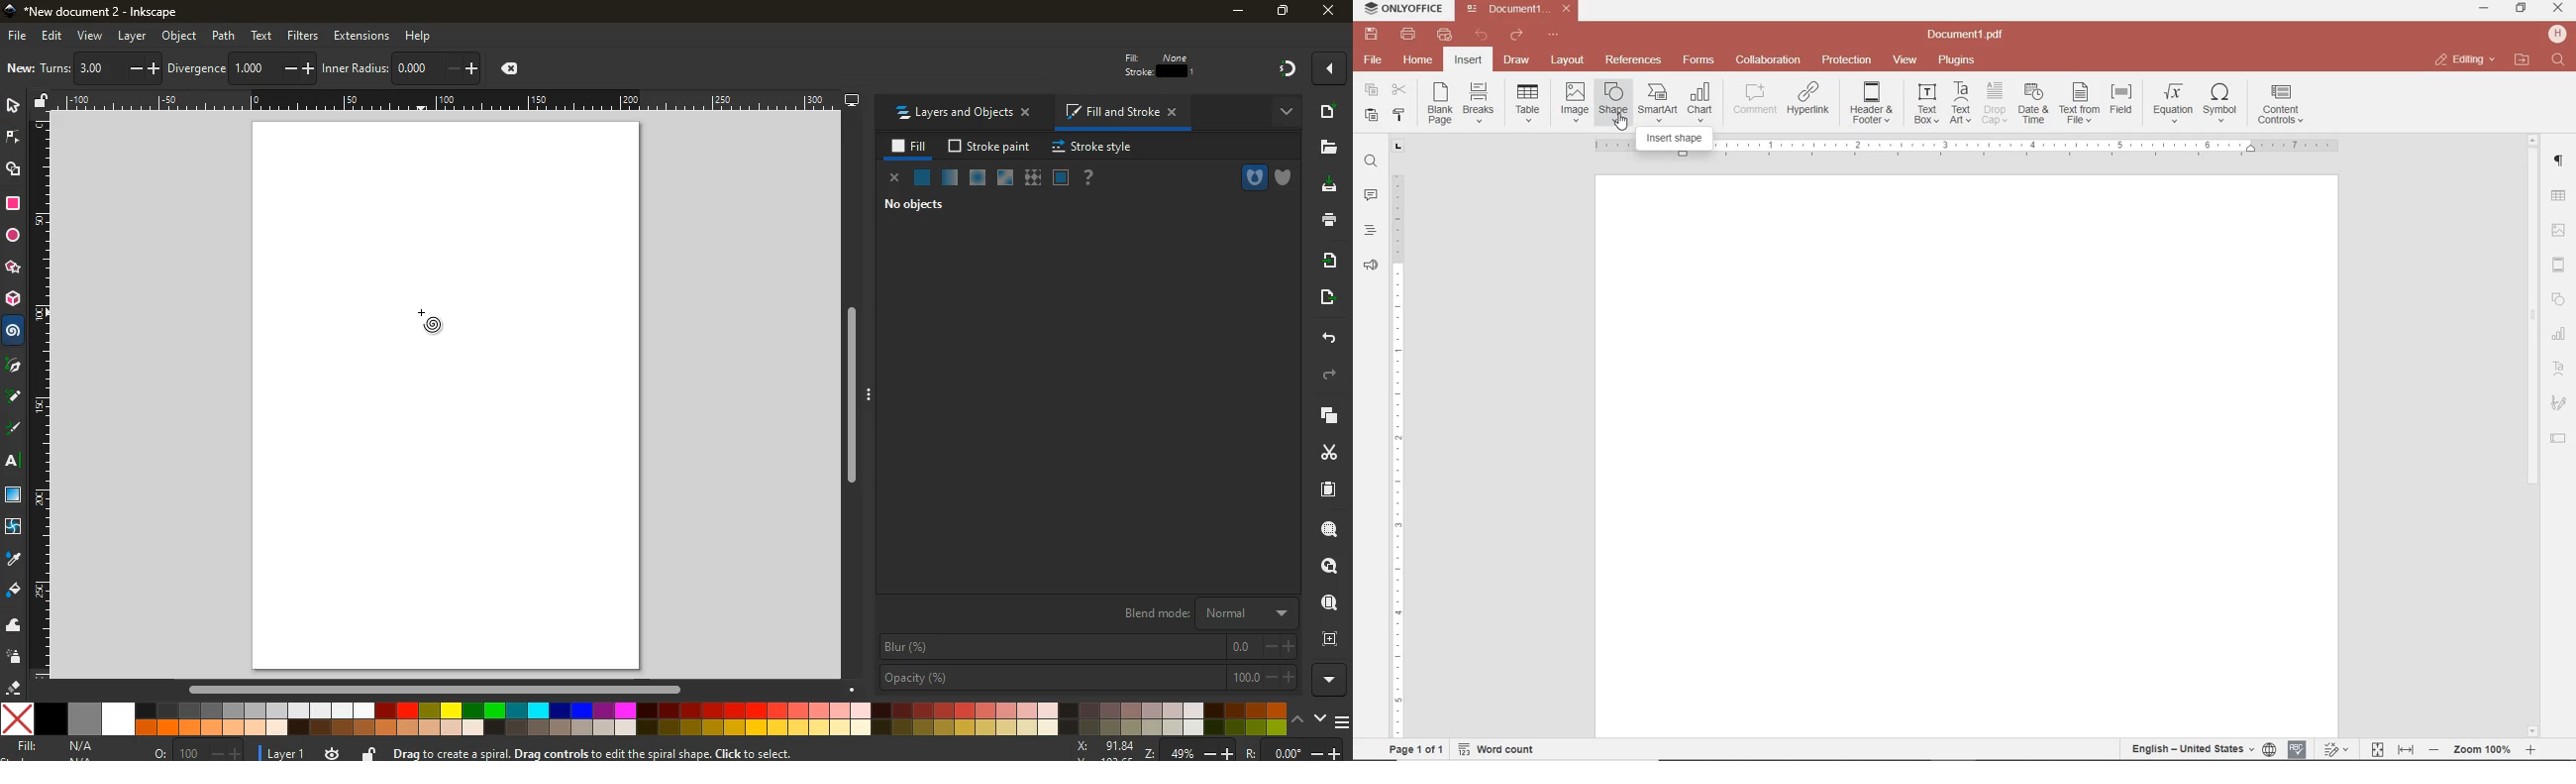 The width and height of the screenshot is (2576, 784). What do you see at coordinates (1413, 748) in the screenshot?
I see `page 1 of 1` at bounding box center [1413, 748].